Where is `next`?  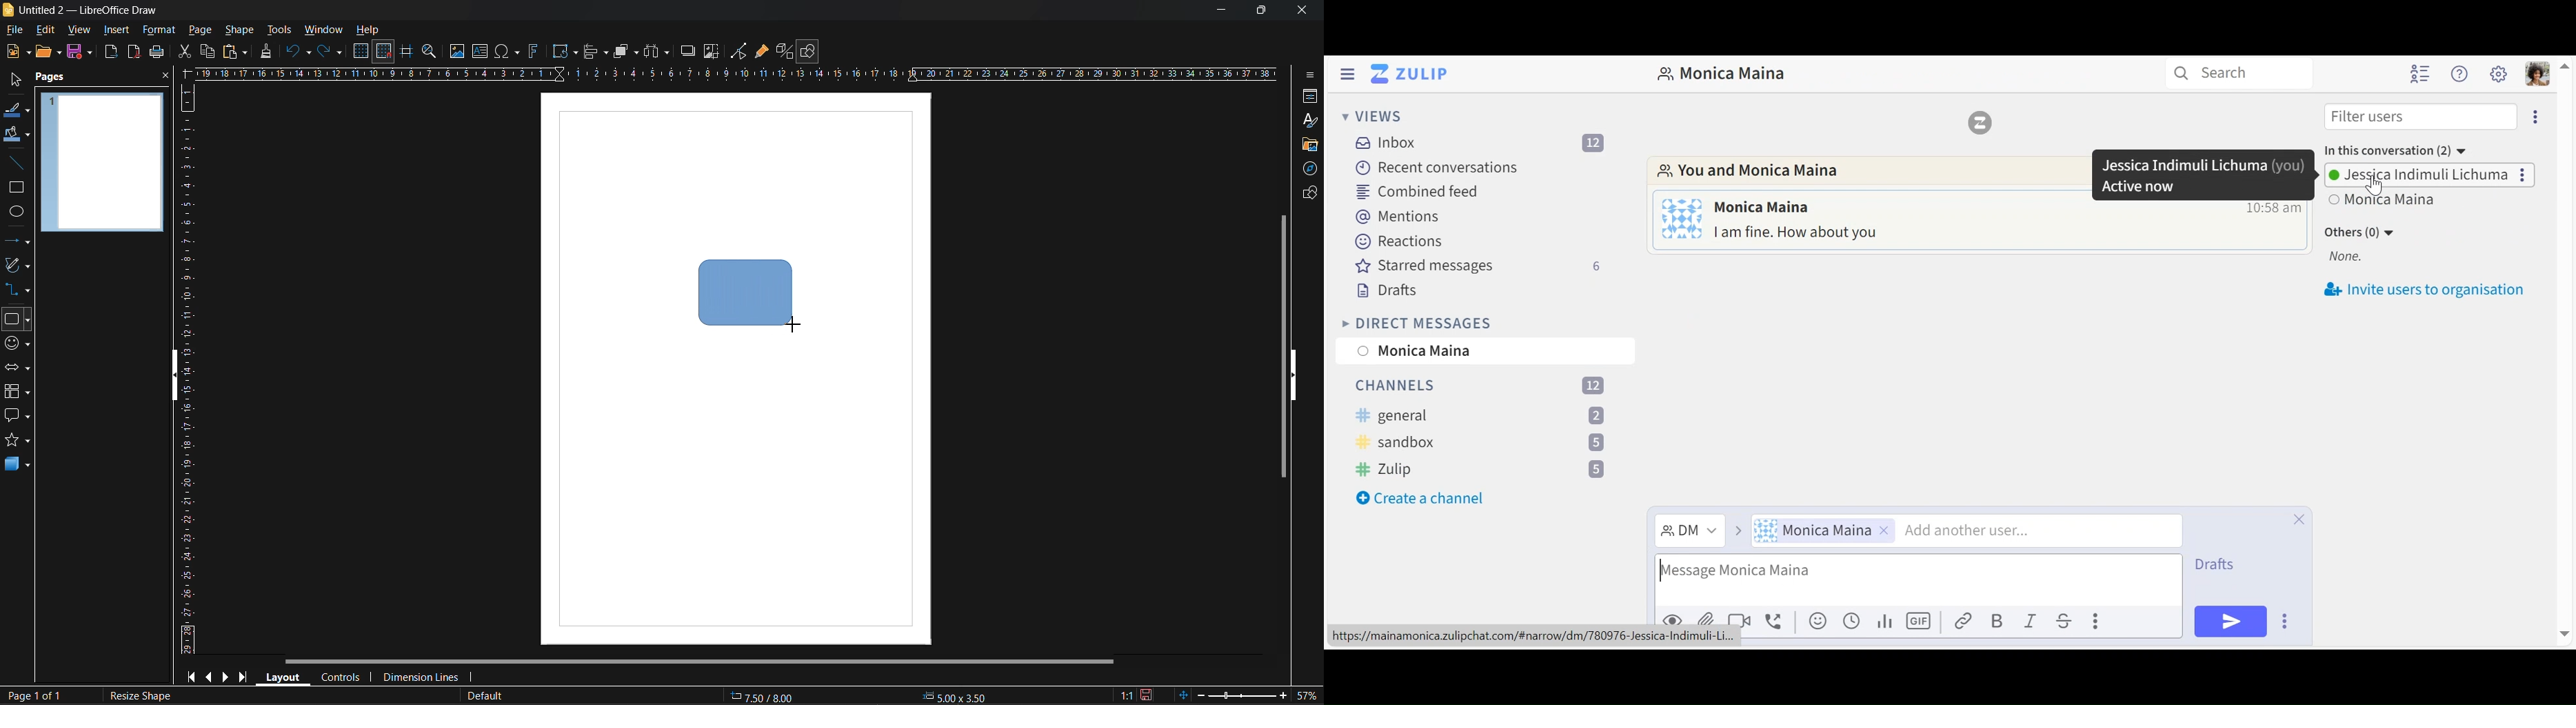 next is located at coordinates (225, 676).